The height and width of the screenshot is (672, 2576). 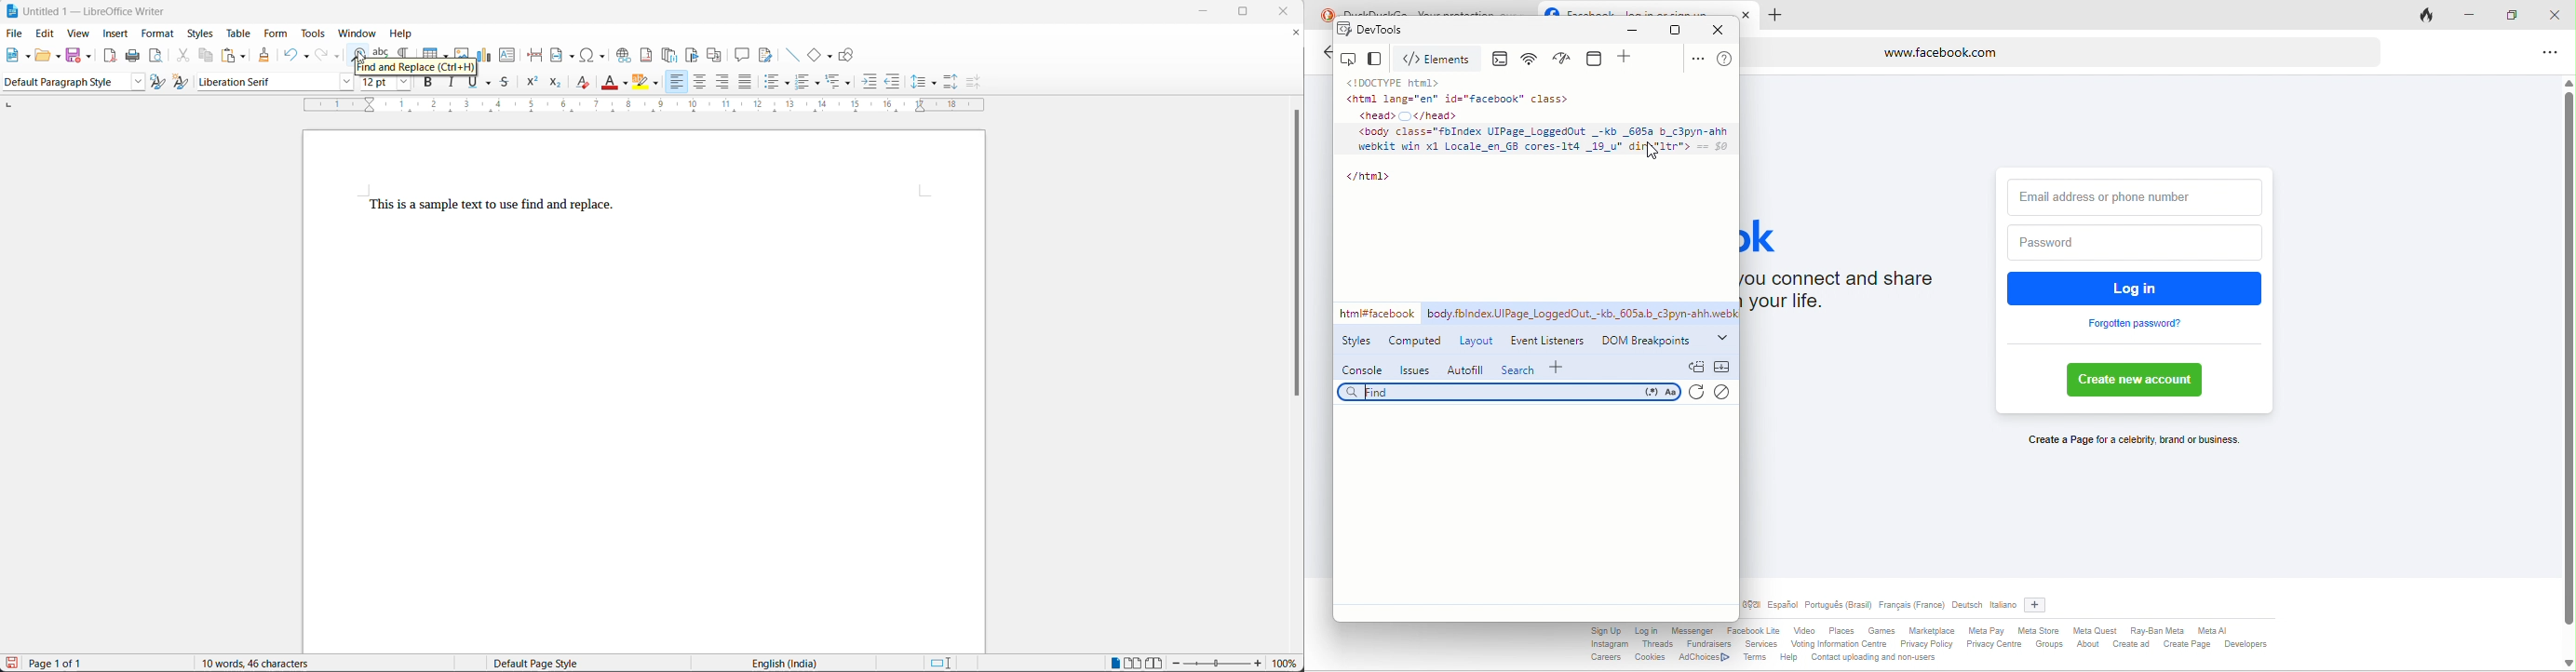 I want to click on save, so click(x=12, y=662).